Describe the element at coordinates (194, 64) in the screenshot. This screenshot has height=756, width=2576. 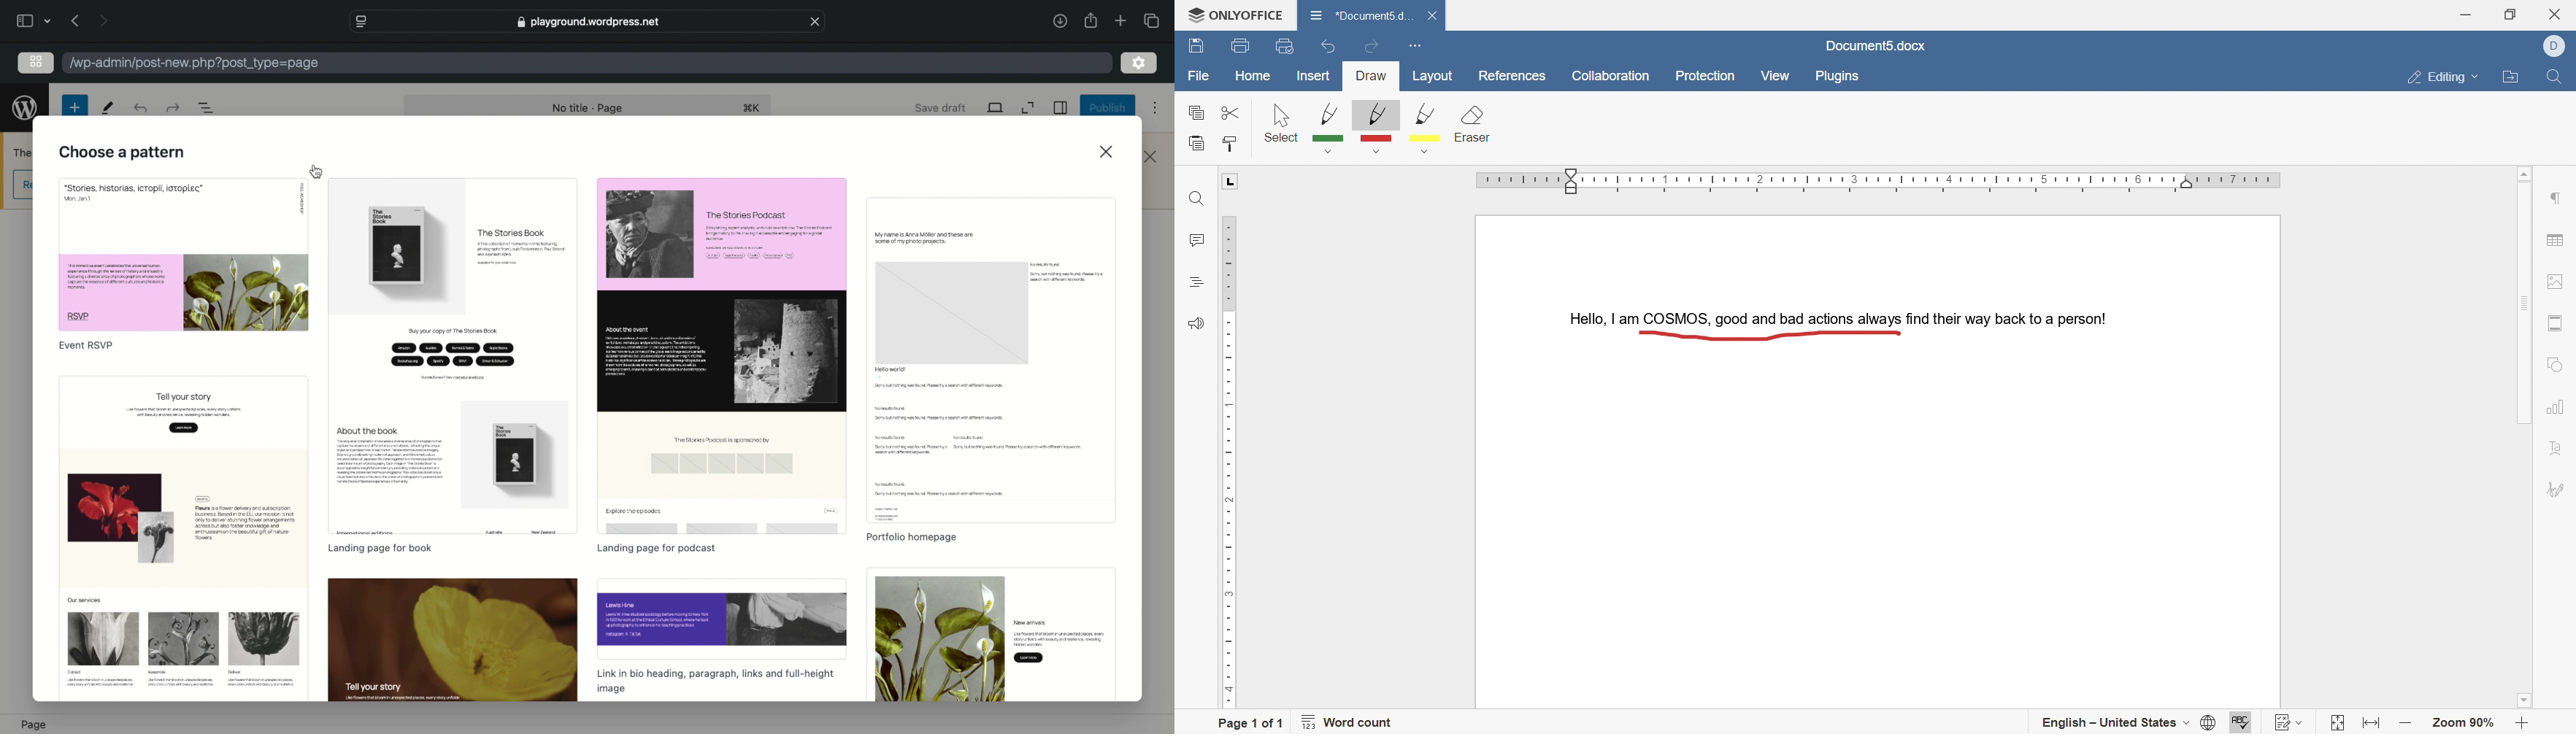
I see `wordpress address` at that location.